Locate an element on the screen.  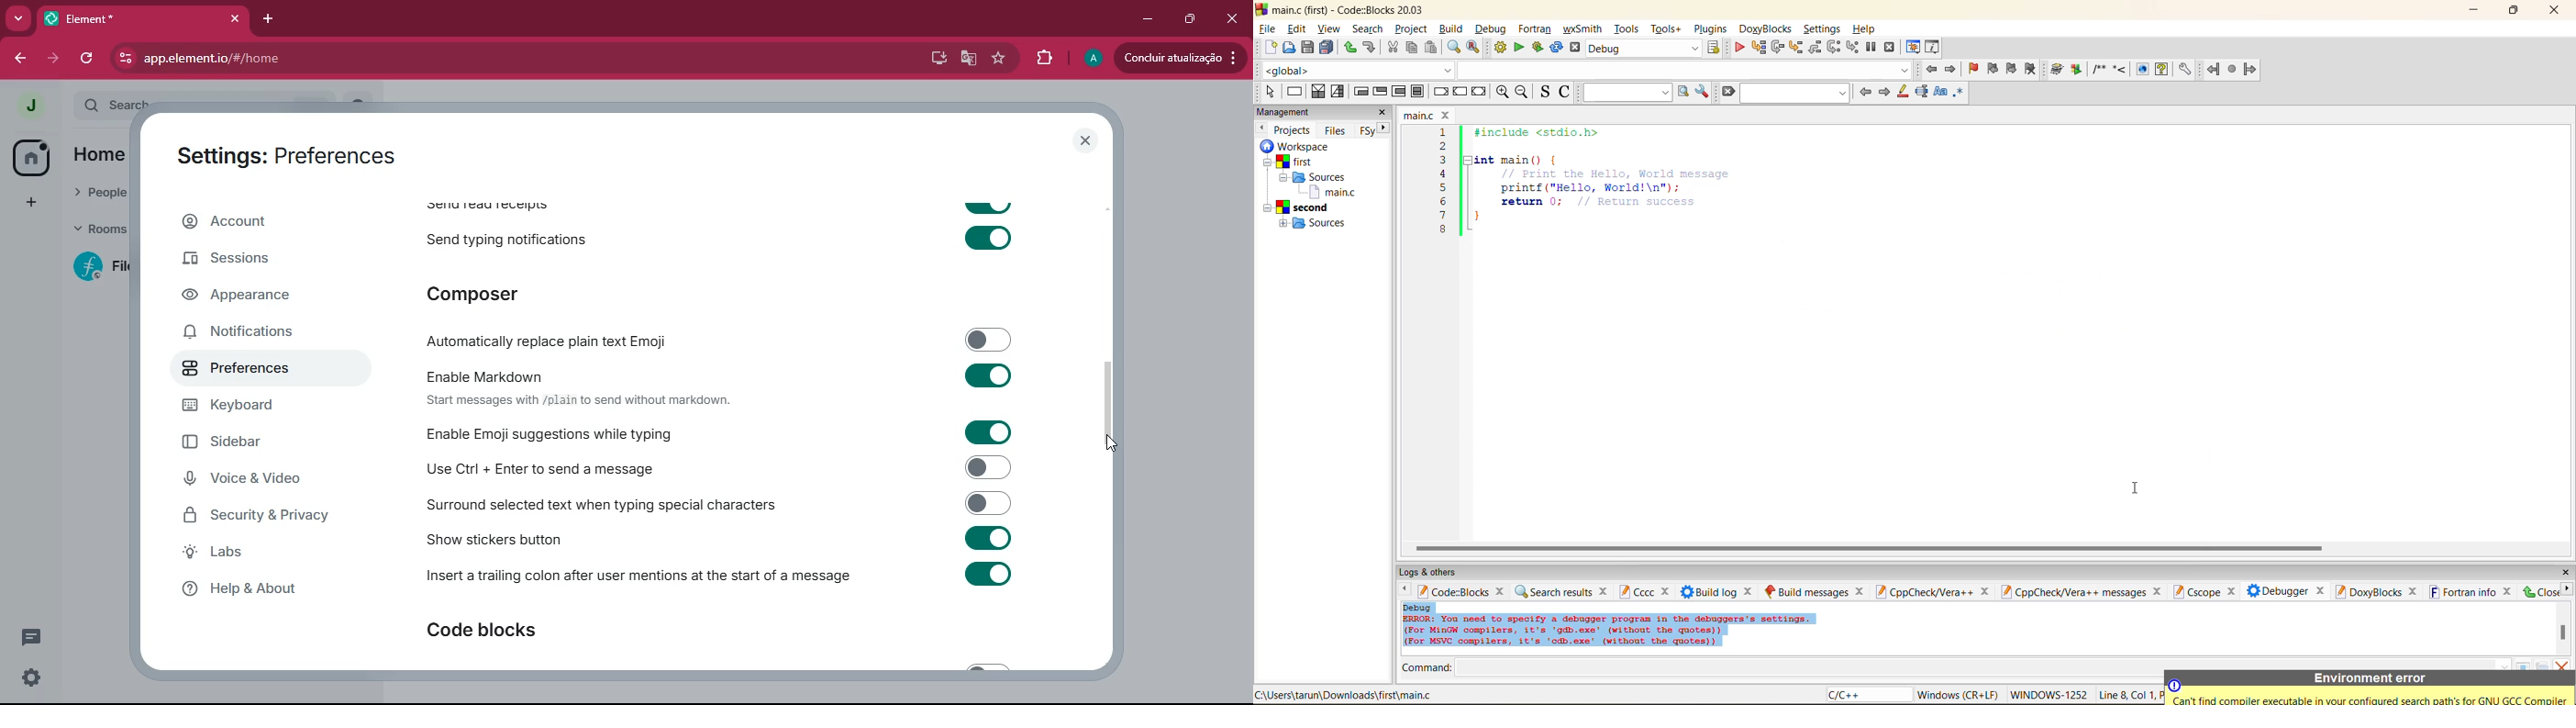
close is located at coordinates (2231, 592).